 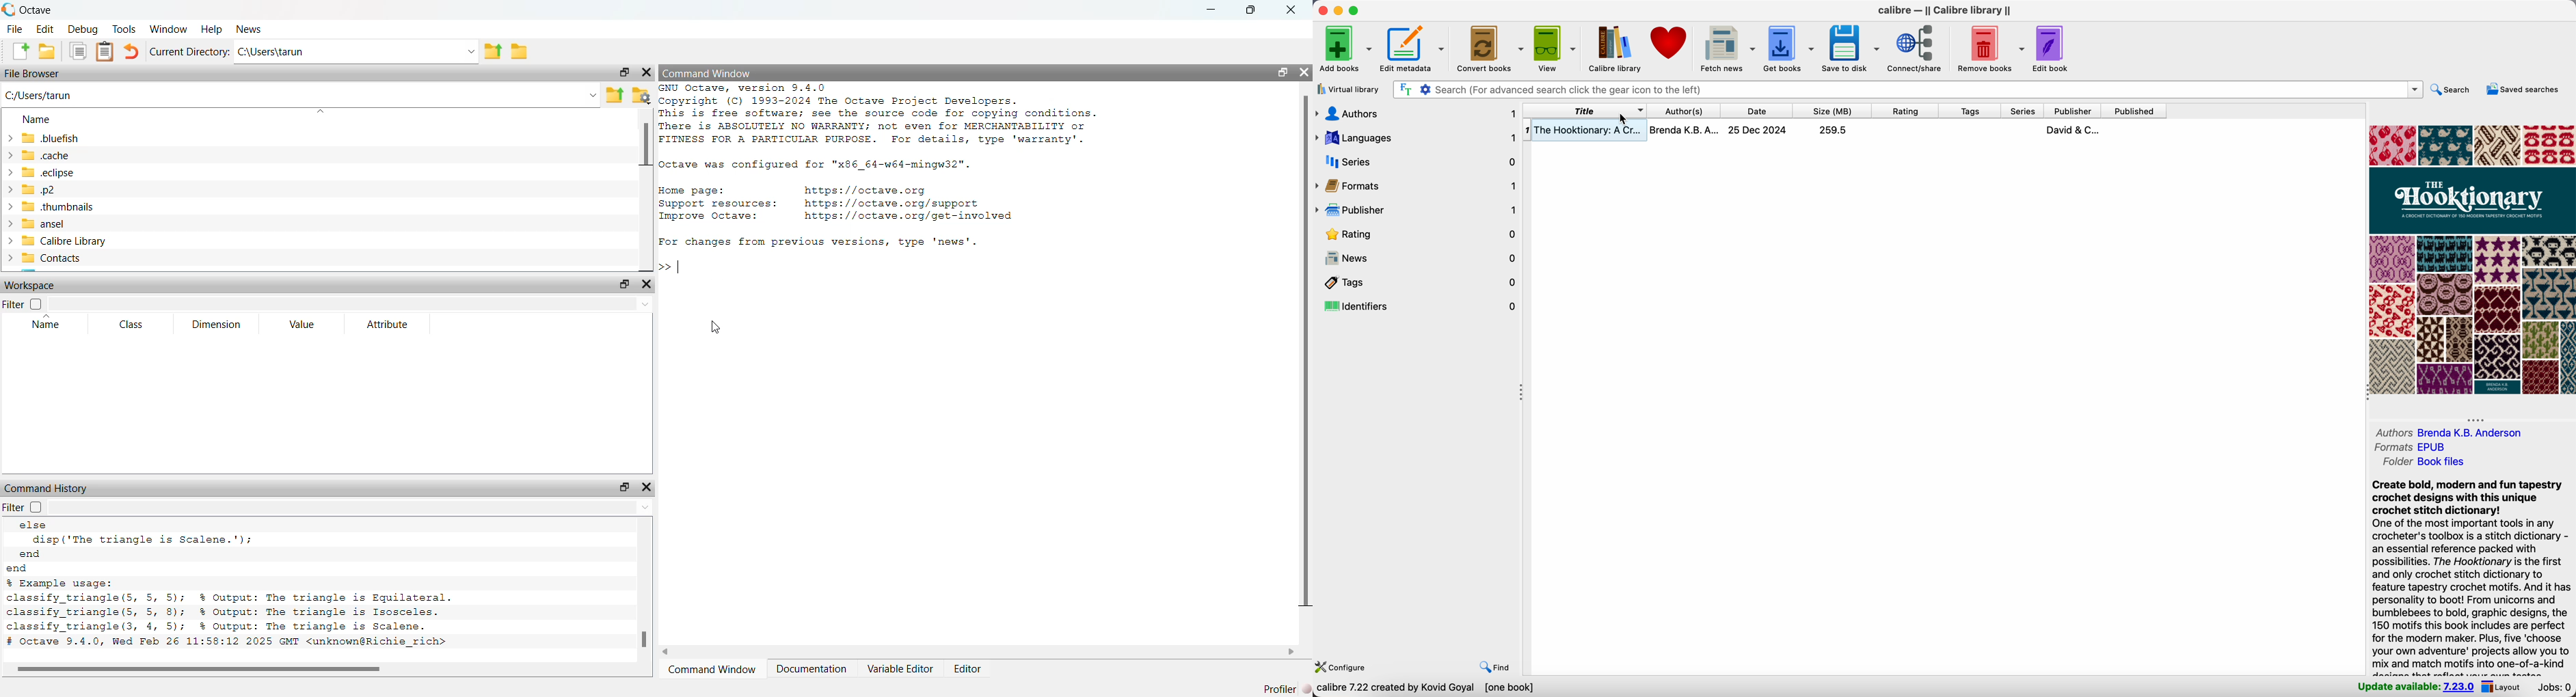 What do you see at coordinates (2554, 688) in the screenshot?
I see `Jobs: 0` at bounding box center [2554, 688].